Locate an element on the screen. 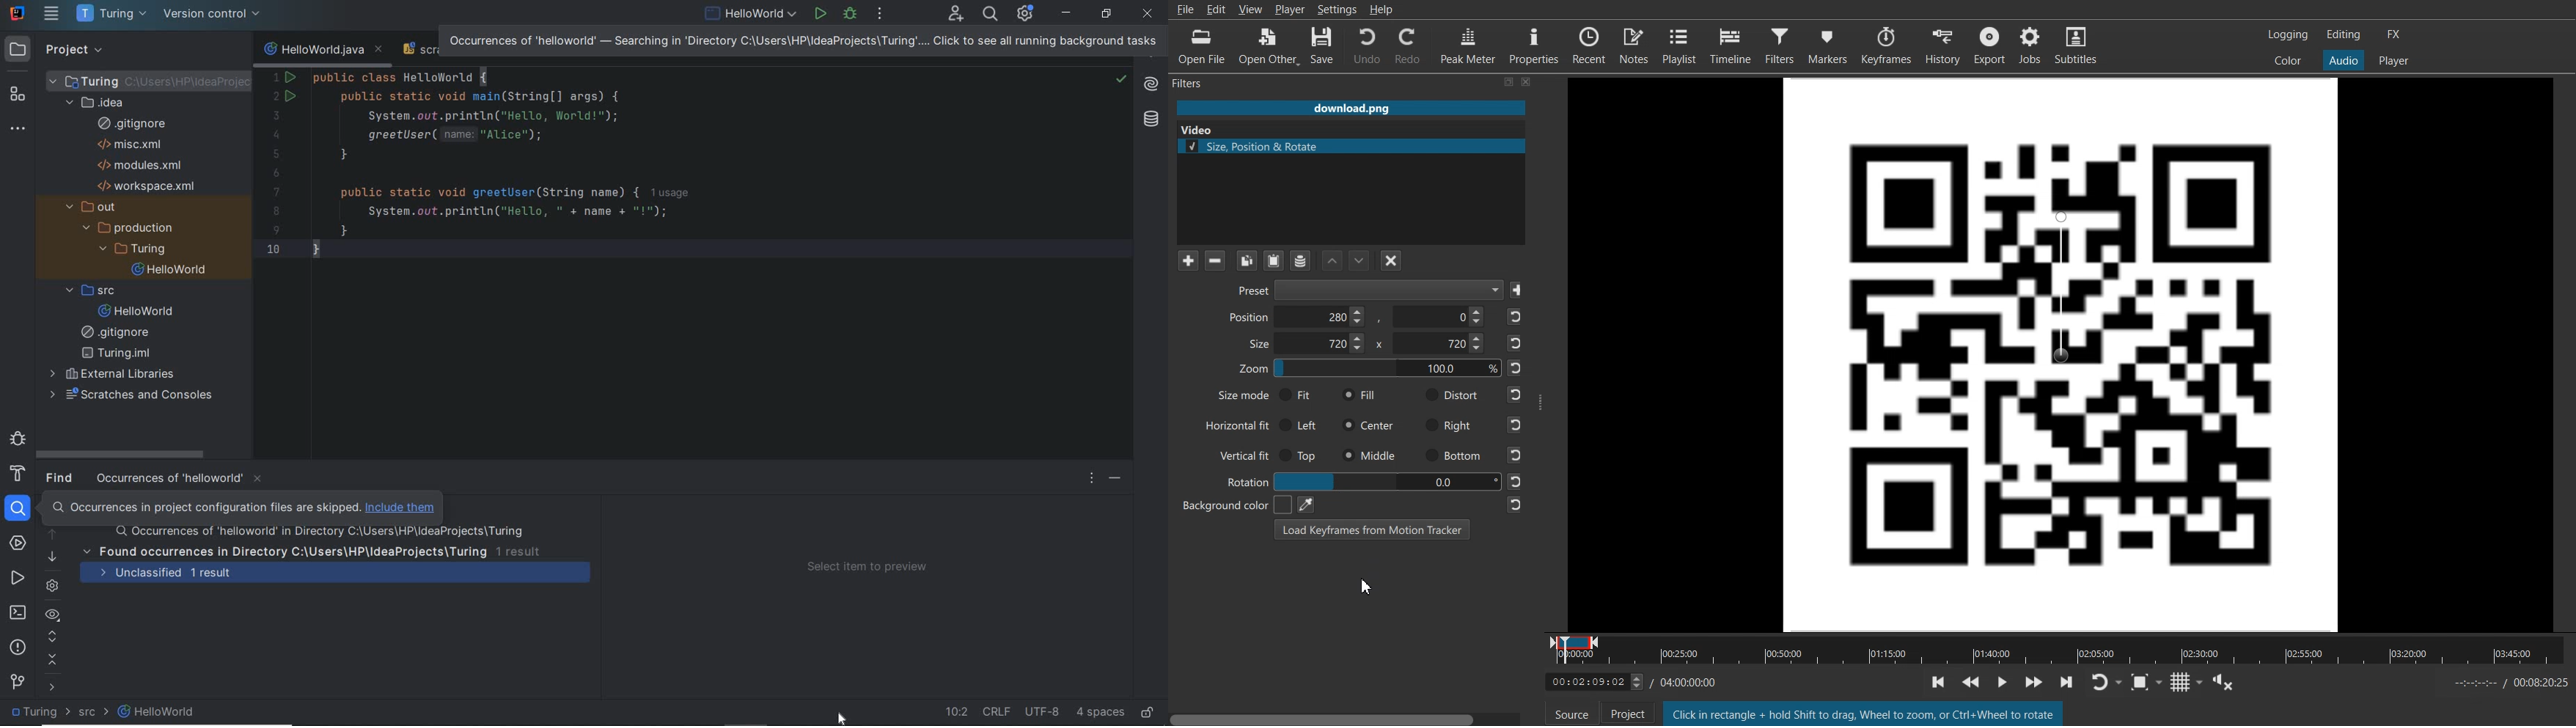  Timeline is located at coordinates (1586, 683).